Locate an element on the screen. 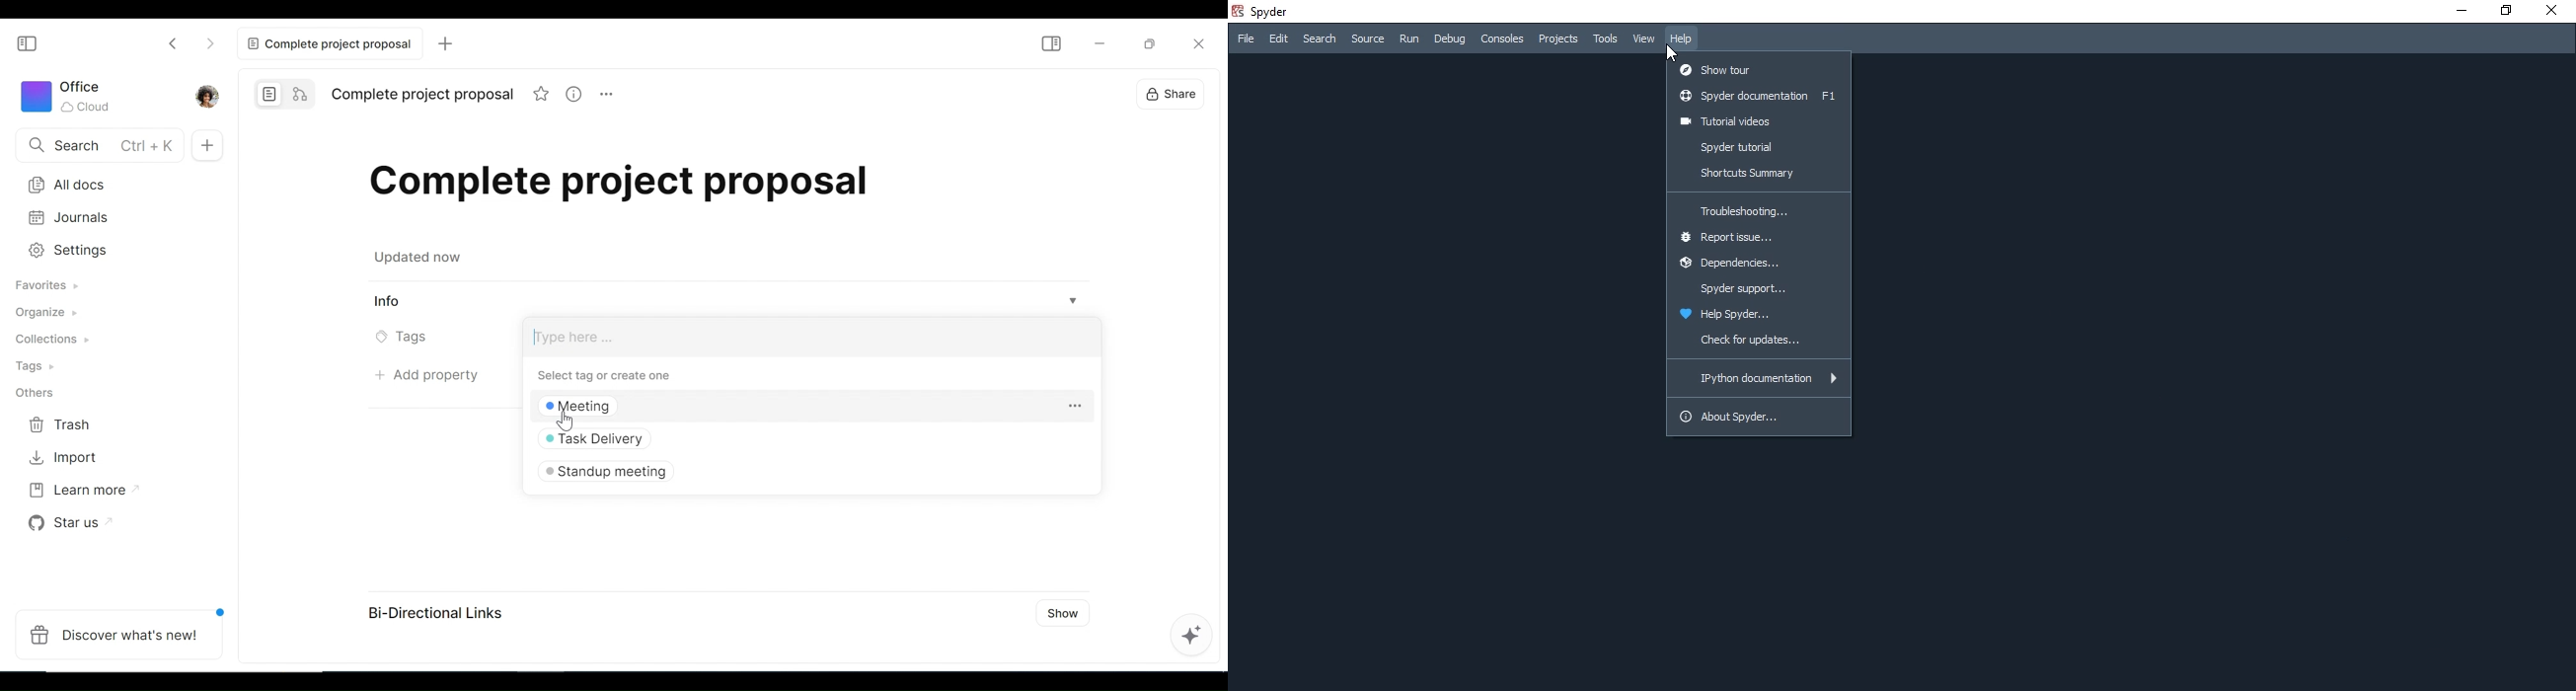 Image resolution: width=2576 pixels, height=700 pixels. Discover what's new is located at coordinates (121, 634).